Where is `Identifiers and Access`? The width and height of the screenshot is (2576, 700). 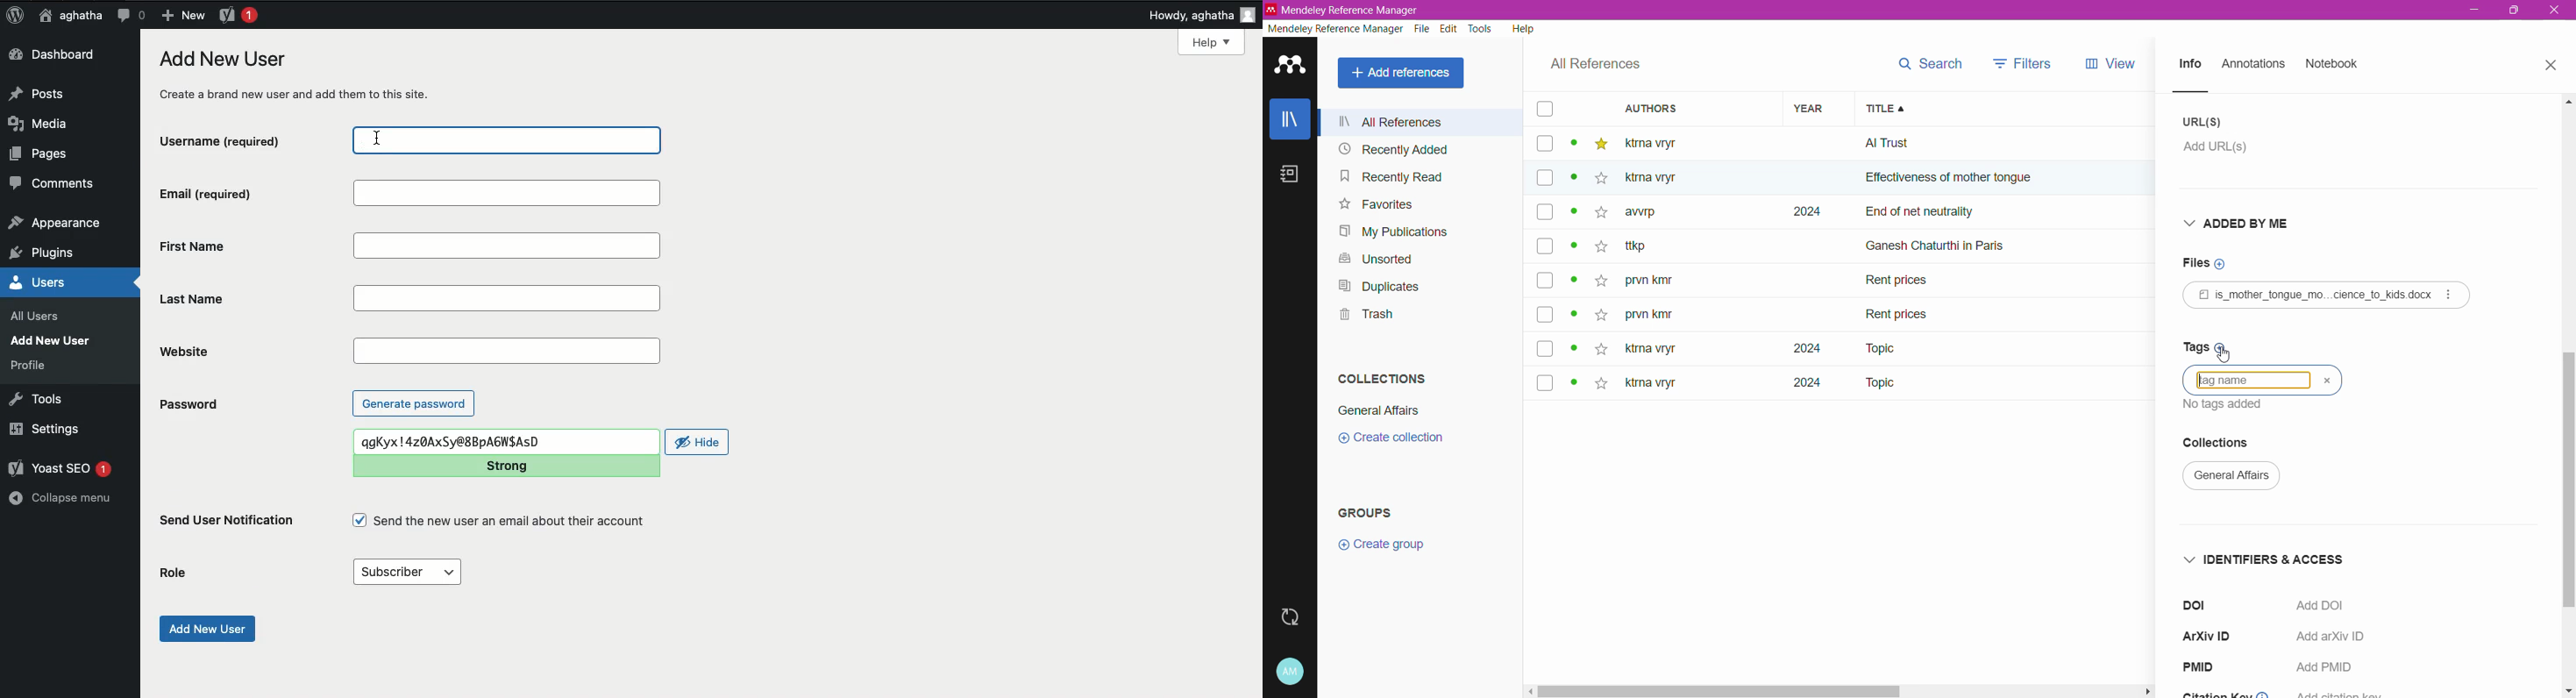 Identifiers and Access is located at coordinates (2263, 556).